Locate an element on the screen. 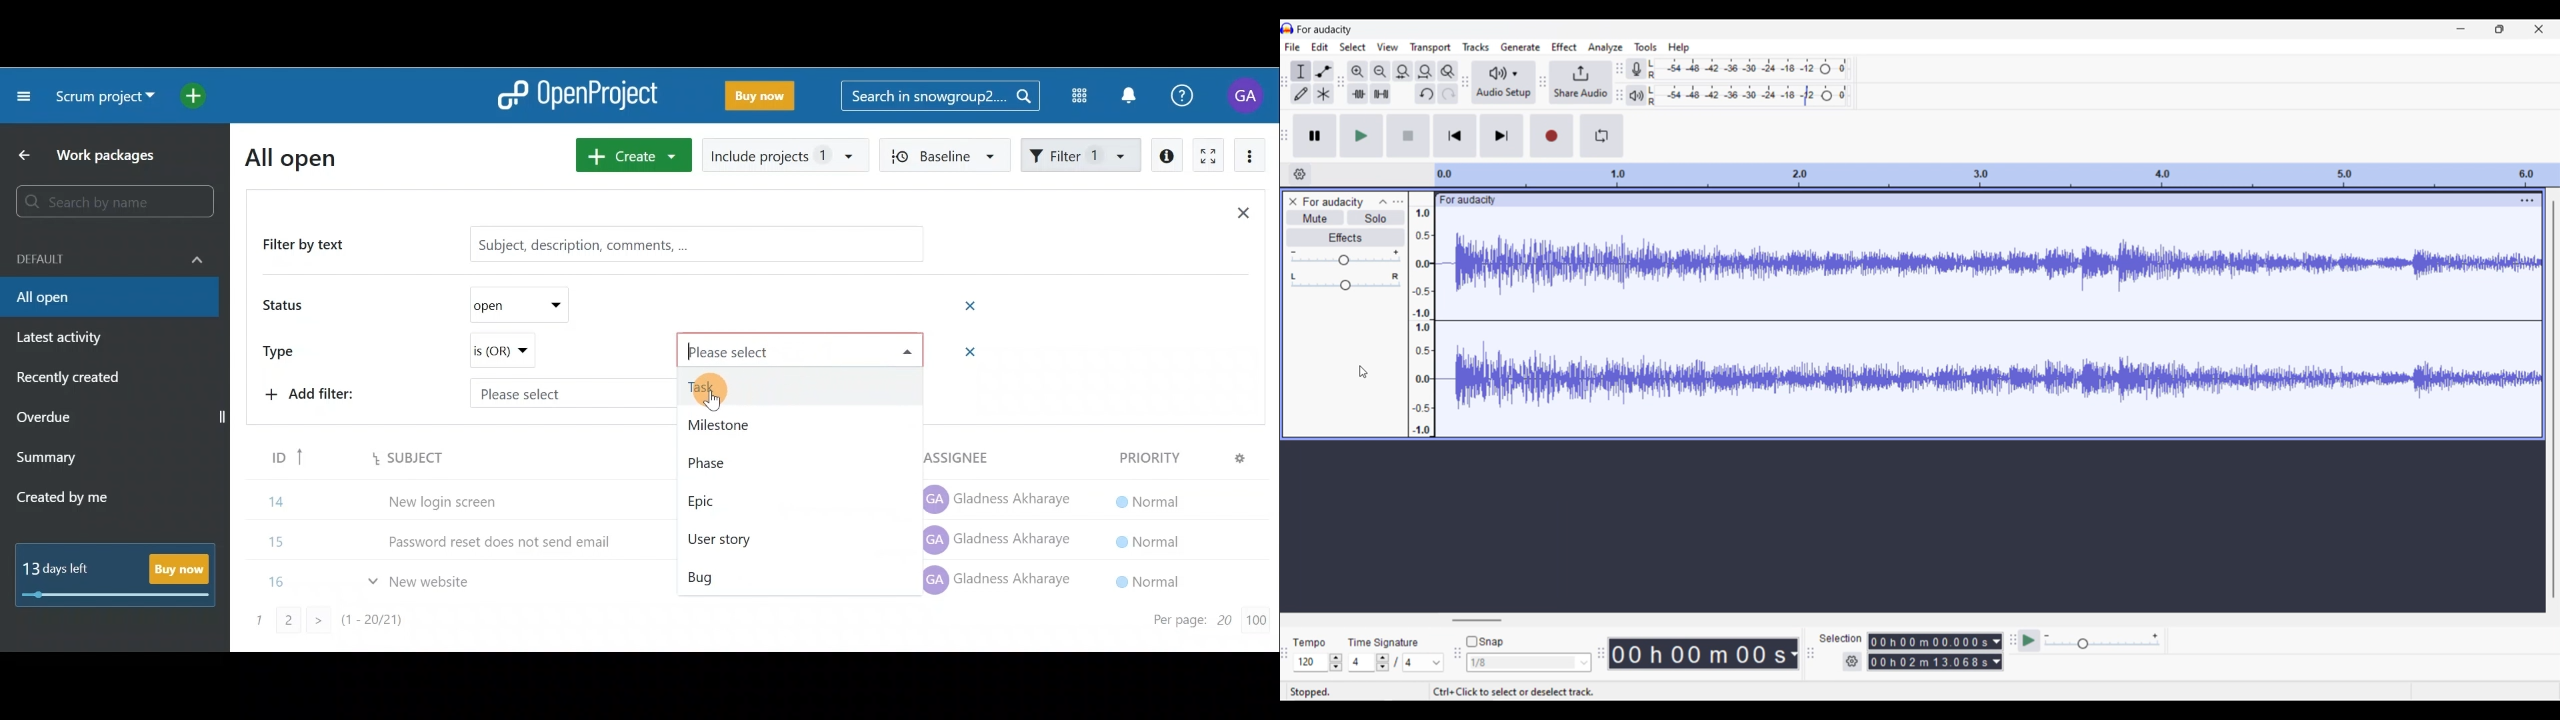 This screenshot has height=728, width=2576. For audacity is located at coordinates (1325, 30).